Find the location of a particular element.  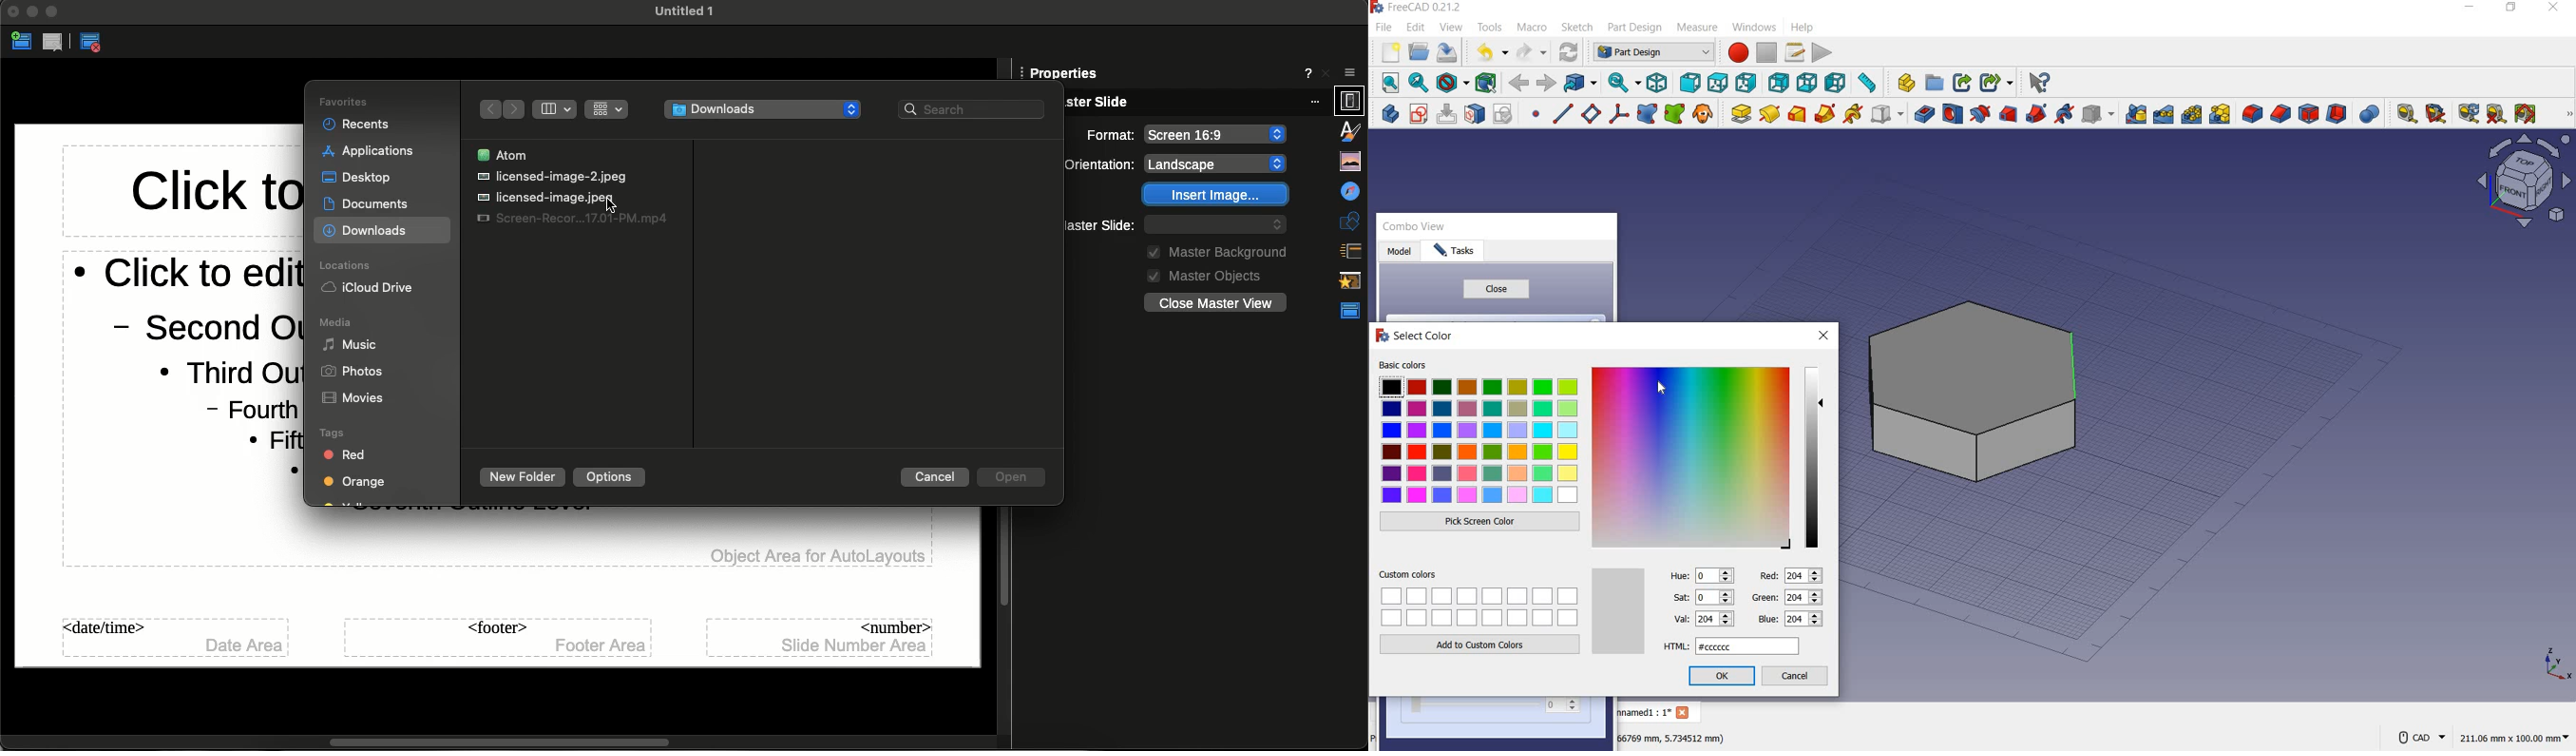

Master slide is located at coordinates (1086, 222).